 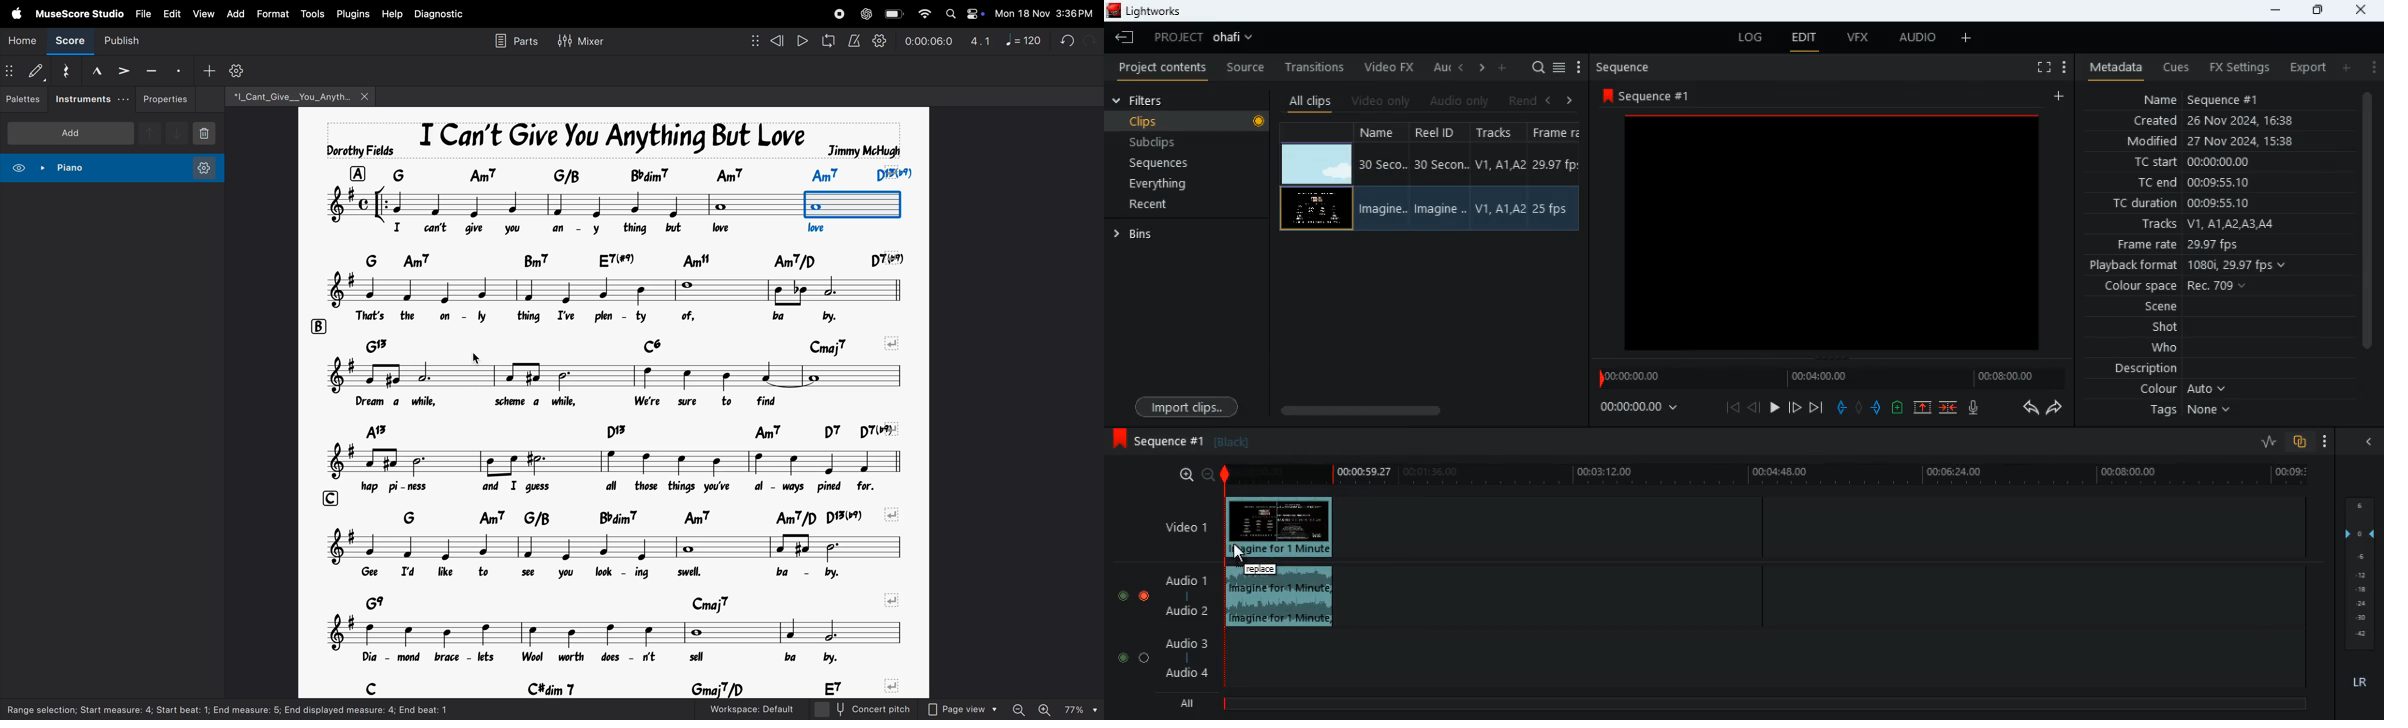 What do you see at coordinates (646, 518) in the screenshot?
I see `chord symbols` at bounding box center [646, 518].